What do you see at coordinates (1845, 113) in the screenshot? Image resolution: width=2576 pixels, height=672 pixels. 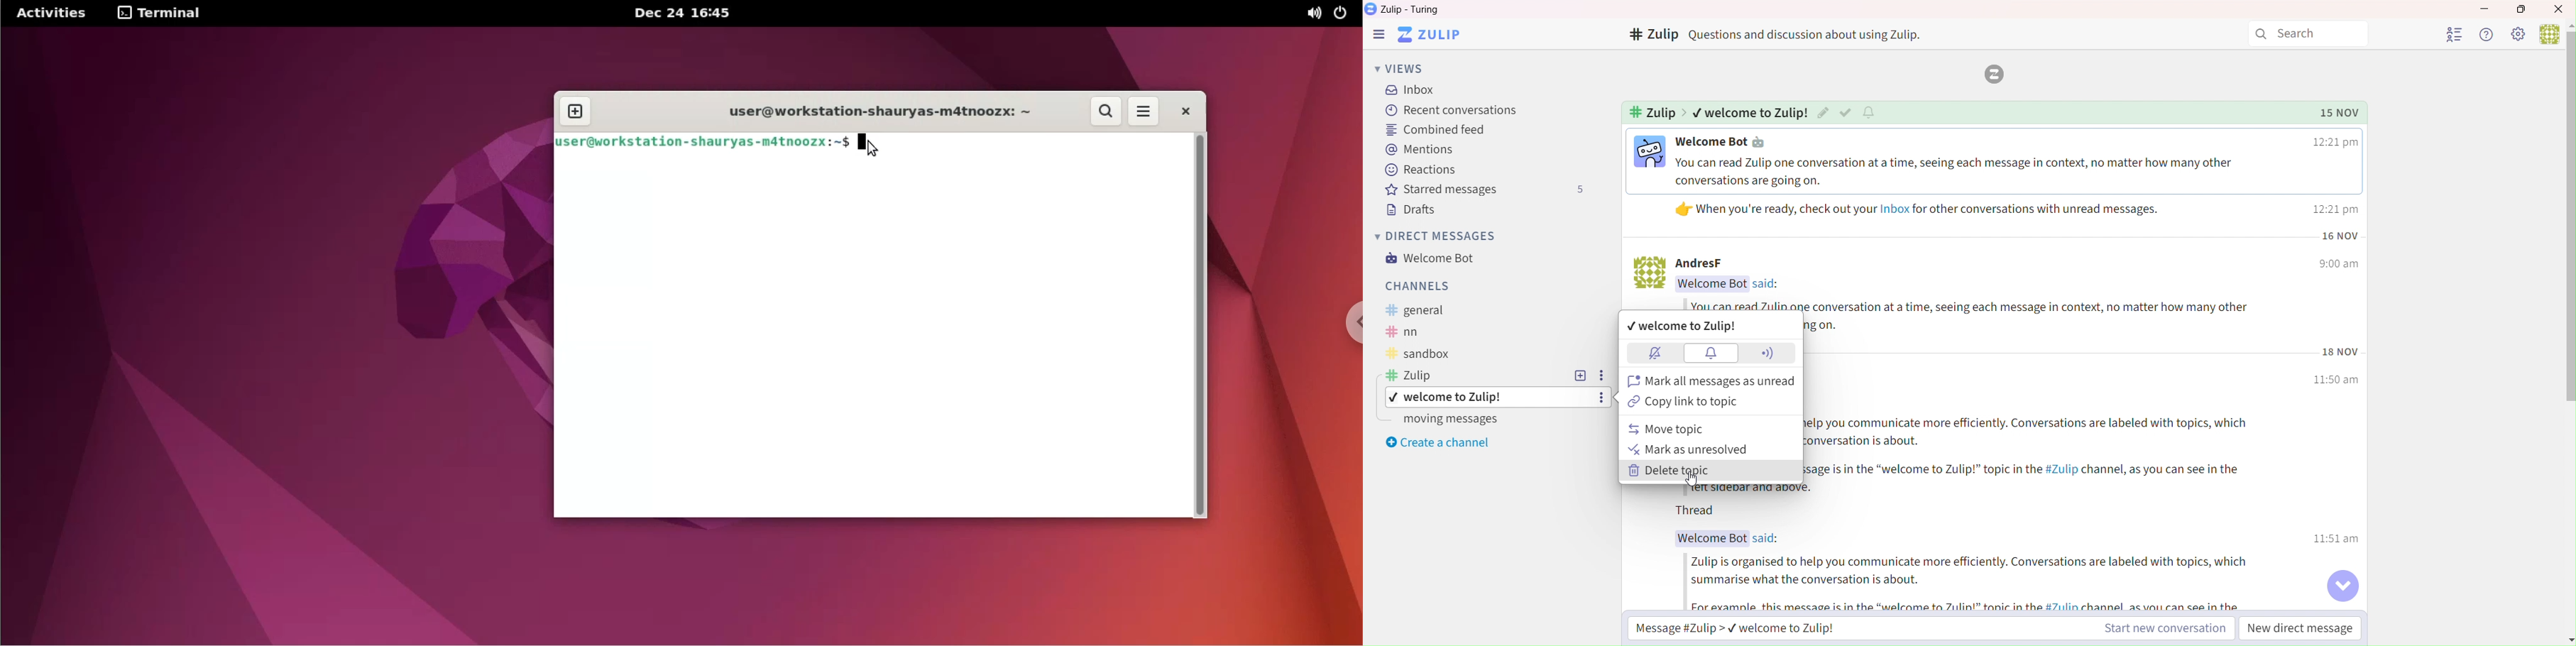 I see `Check` at bounding box center [1845, 113].